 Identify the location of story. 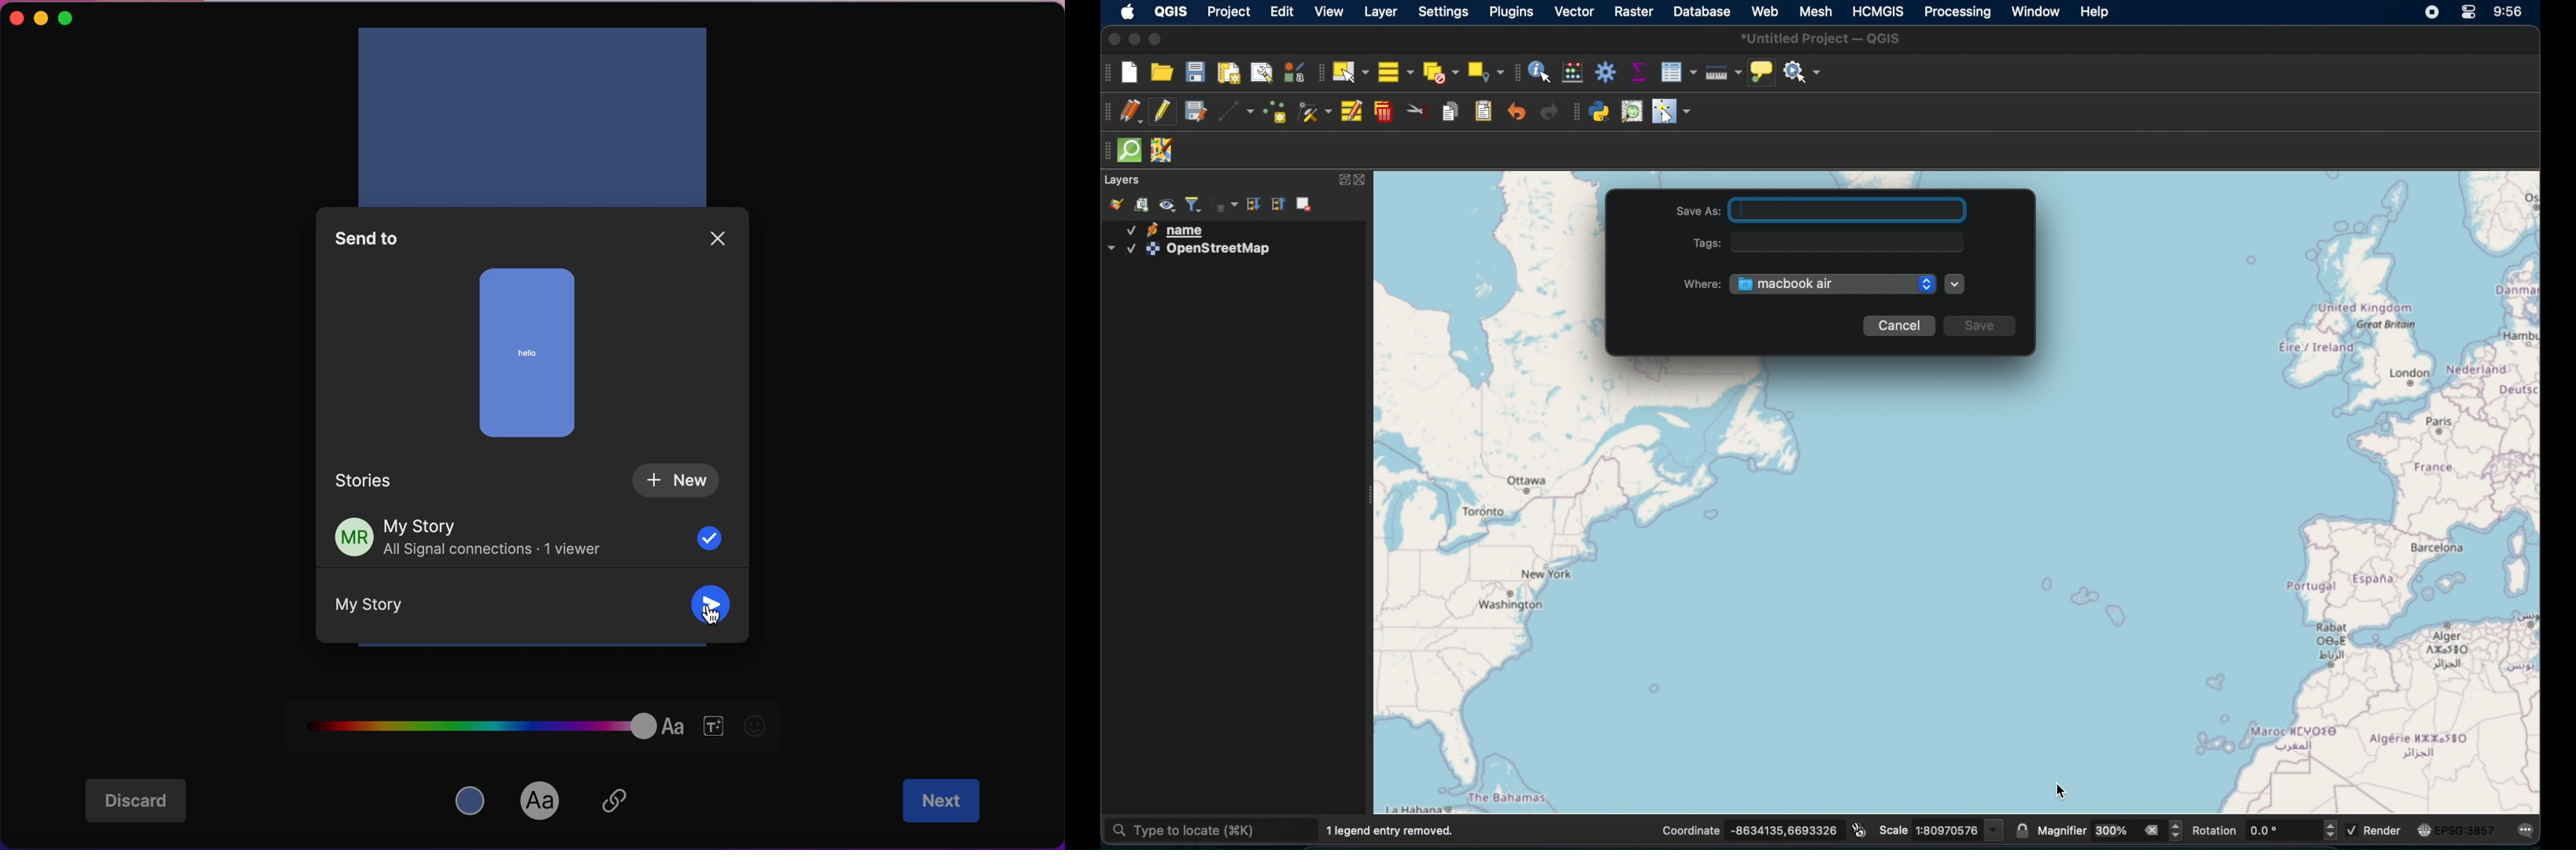
(530, 362).